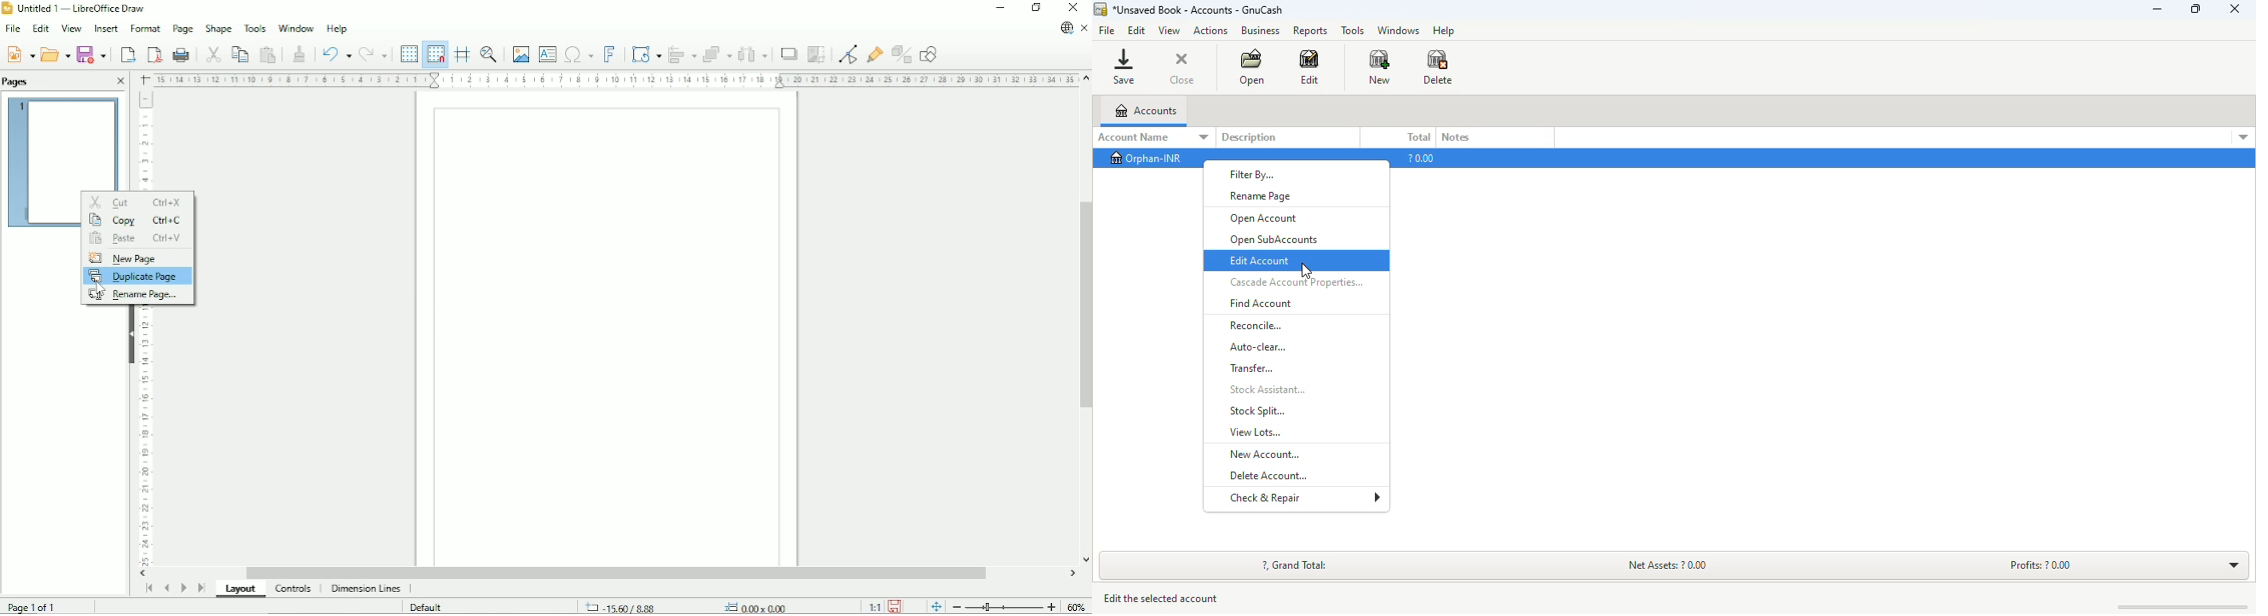 This screenshot has width=2268, height=616. I want to click on actions, so click(1211, 31).